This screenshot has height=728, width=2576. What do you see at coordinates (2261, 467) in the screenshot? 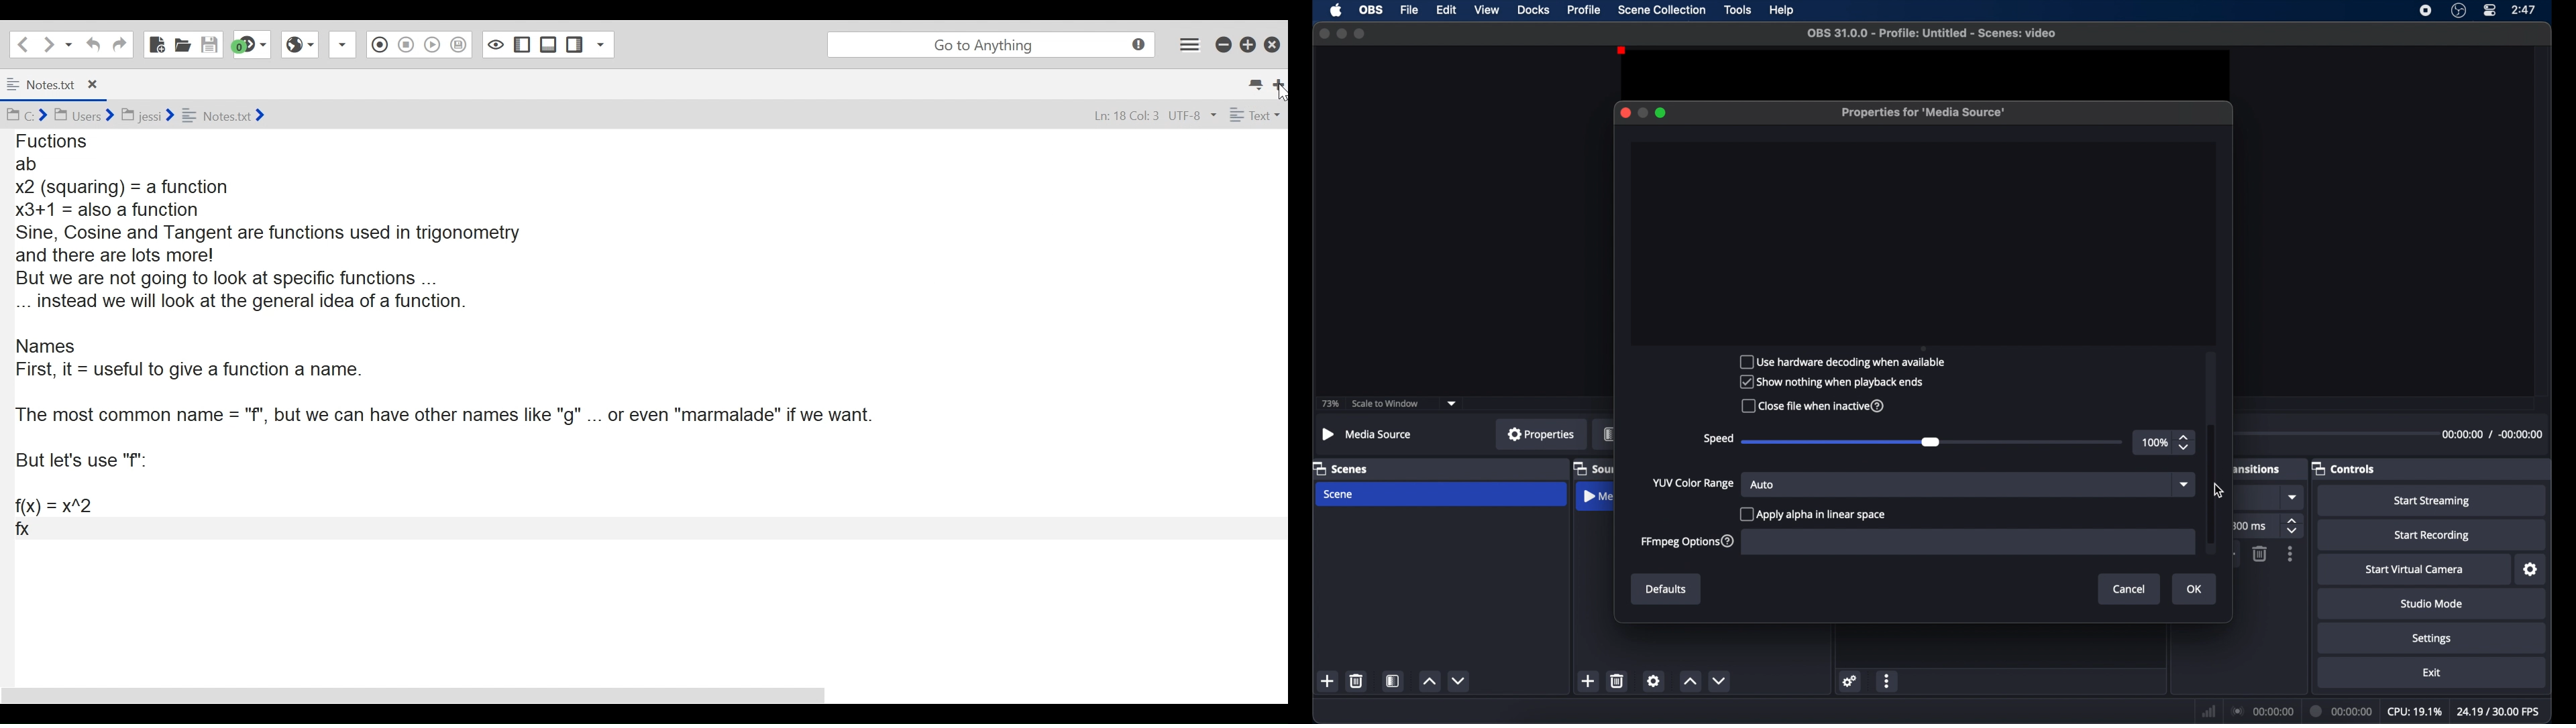
I see `transitions` at bounding box center [2261, 467].